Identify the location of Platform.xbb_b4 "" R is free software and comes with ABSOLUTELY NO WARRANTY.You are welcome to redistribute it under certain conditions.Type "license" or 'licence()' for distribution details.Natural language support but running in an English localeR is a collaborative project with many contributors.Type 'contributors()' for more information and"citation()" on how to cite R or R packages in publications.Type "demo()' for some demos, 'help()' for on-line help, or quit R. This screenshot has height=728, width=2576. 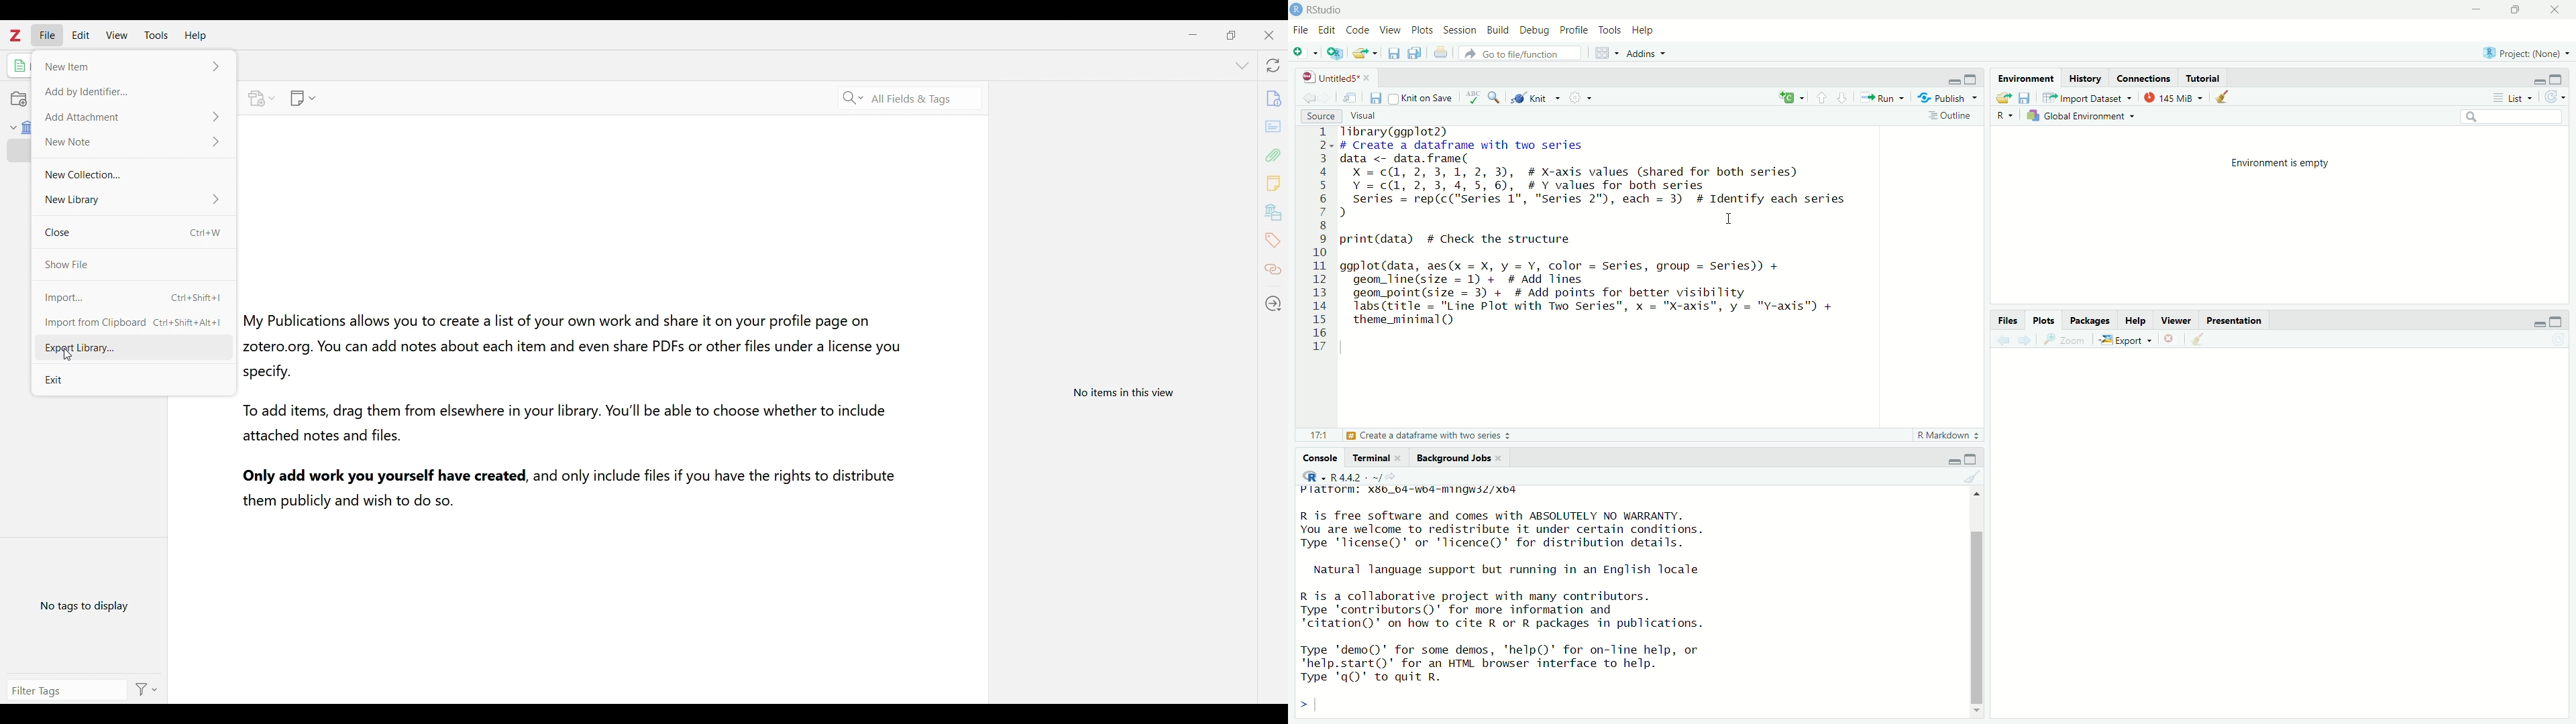
(1520, 585).